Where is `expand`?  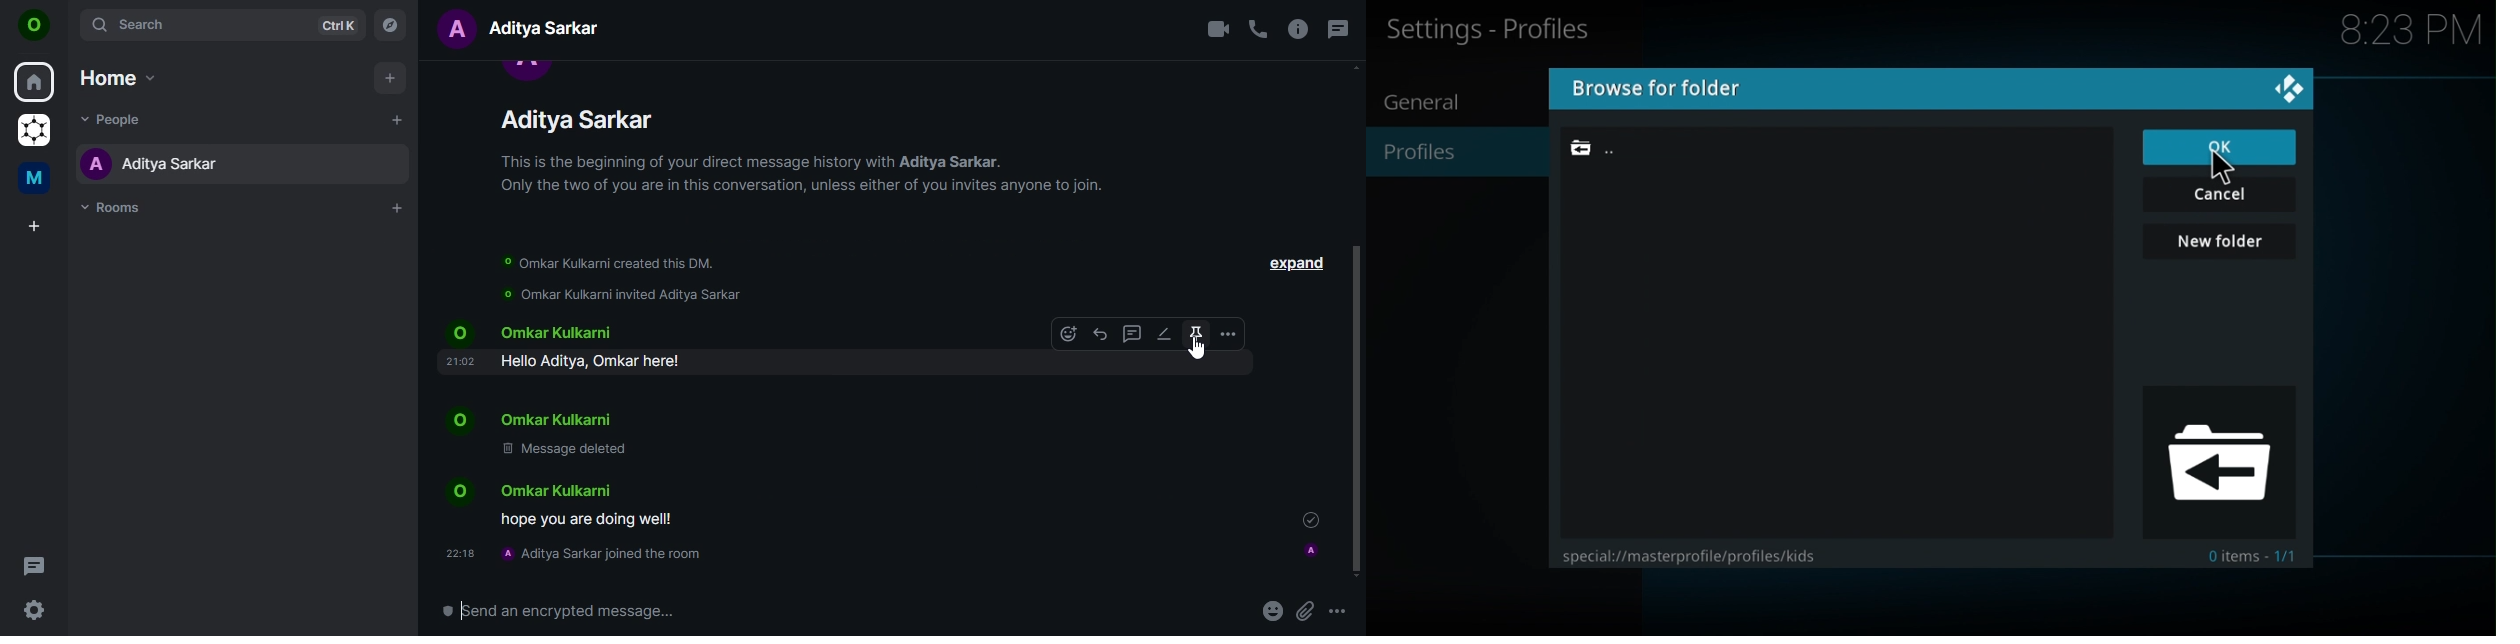
expand is located at coordinates (1297, 264).